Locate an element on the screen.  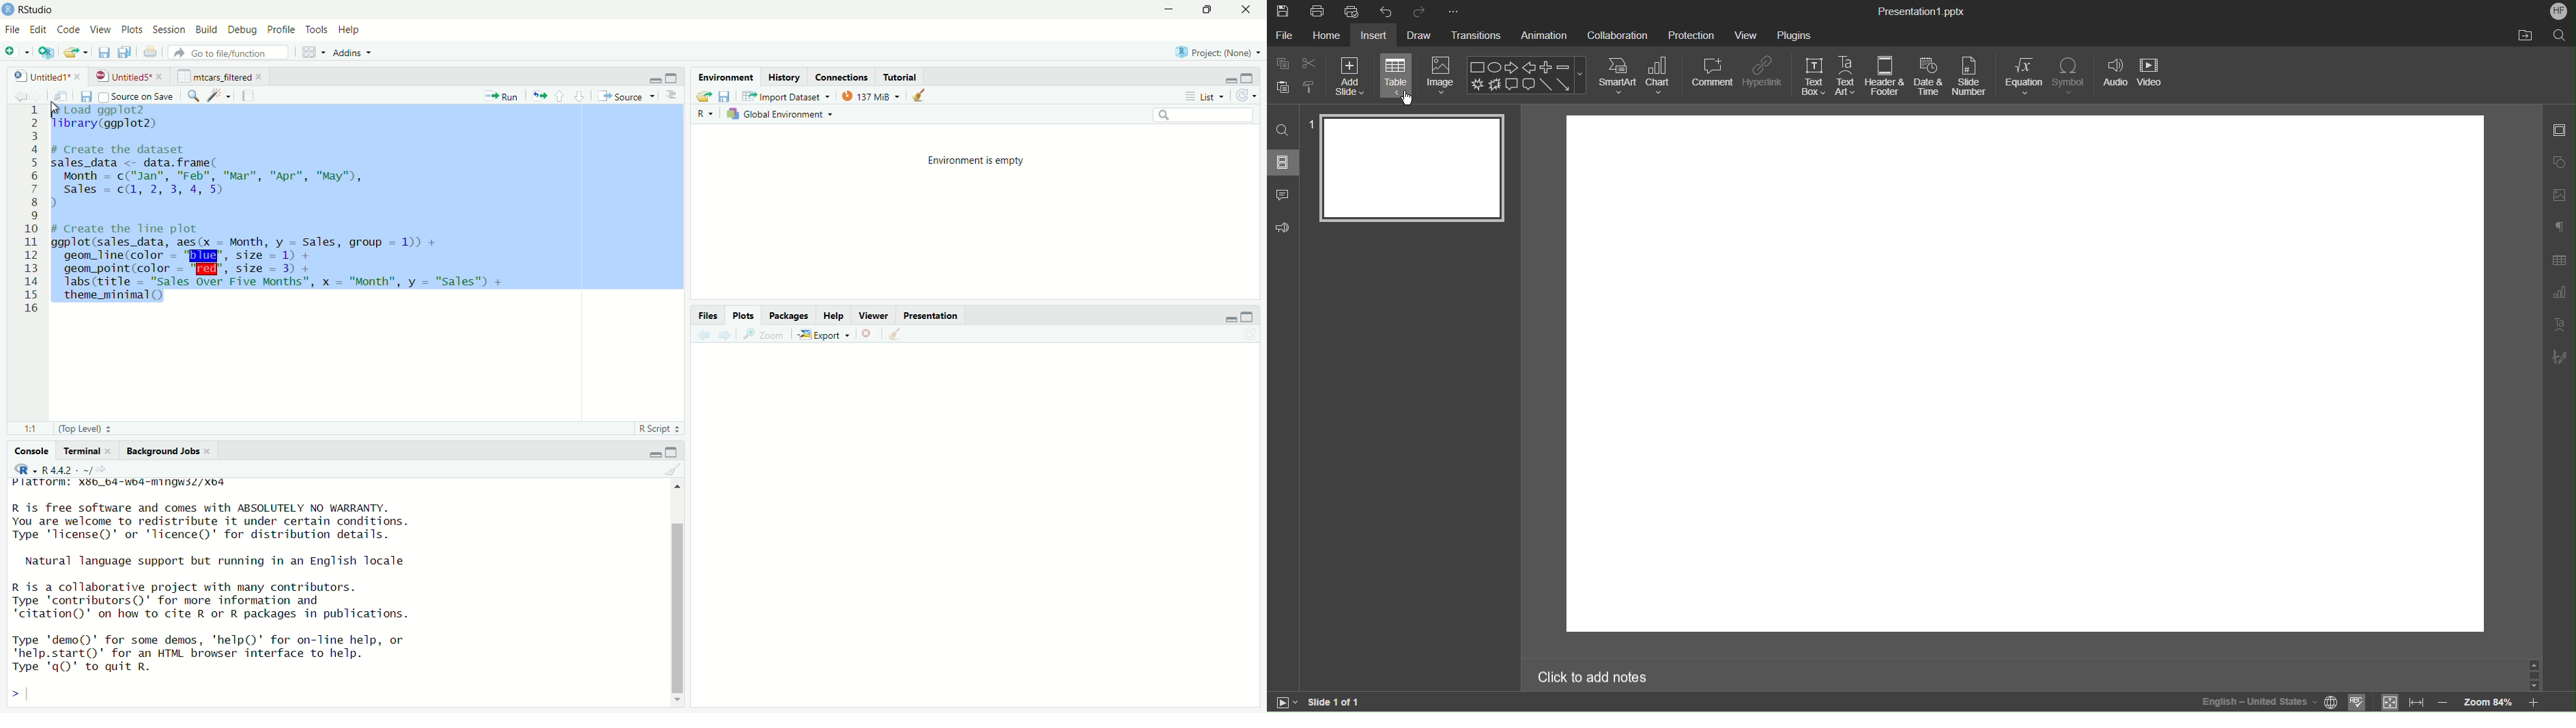
find and replace is located at coordinates (193, 97).